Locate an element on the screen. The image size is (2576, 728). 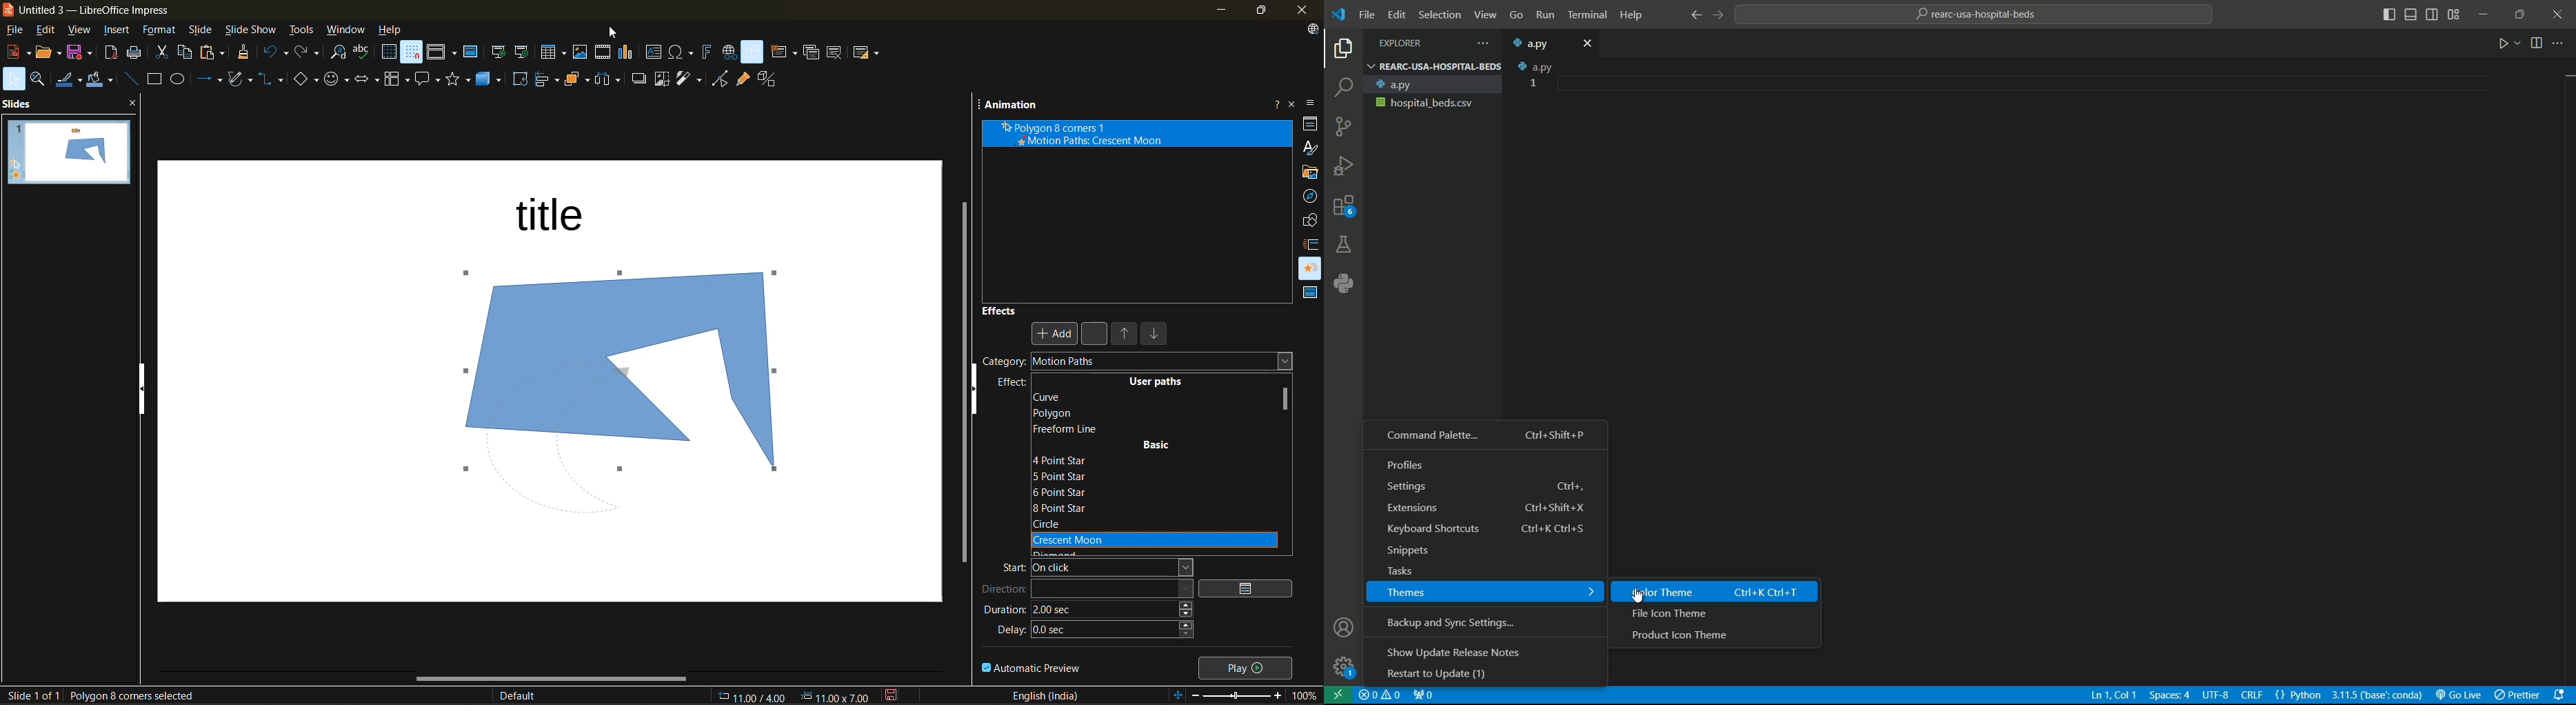
display views is located at coordinates (441, 54).